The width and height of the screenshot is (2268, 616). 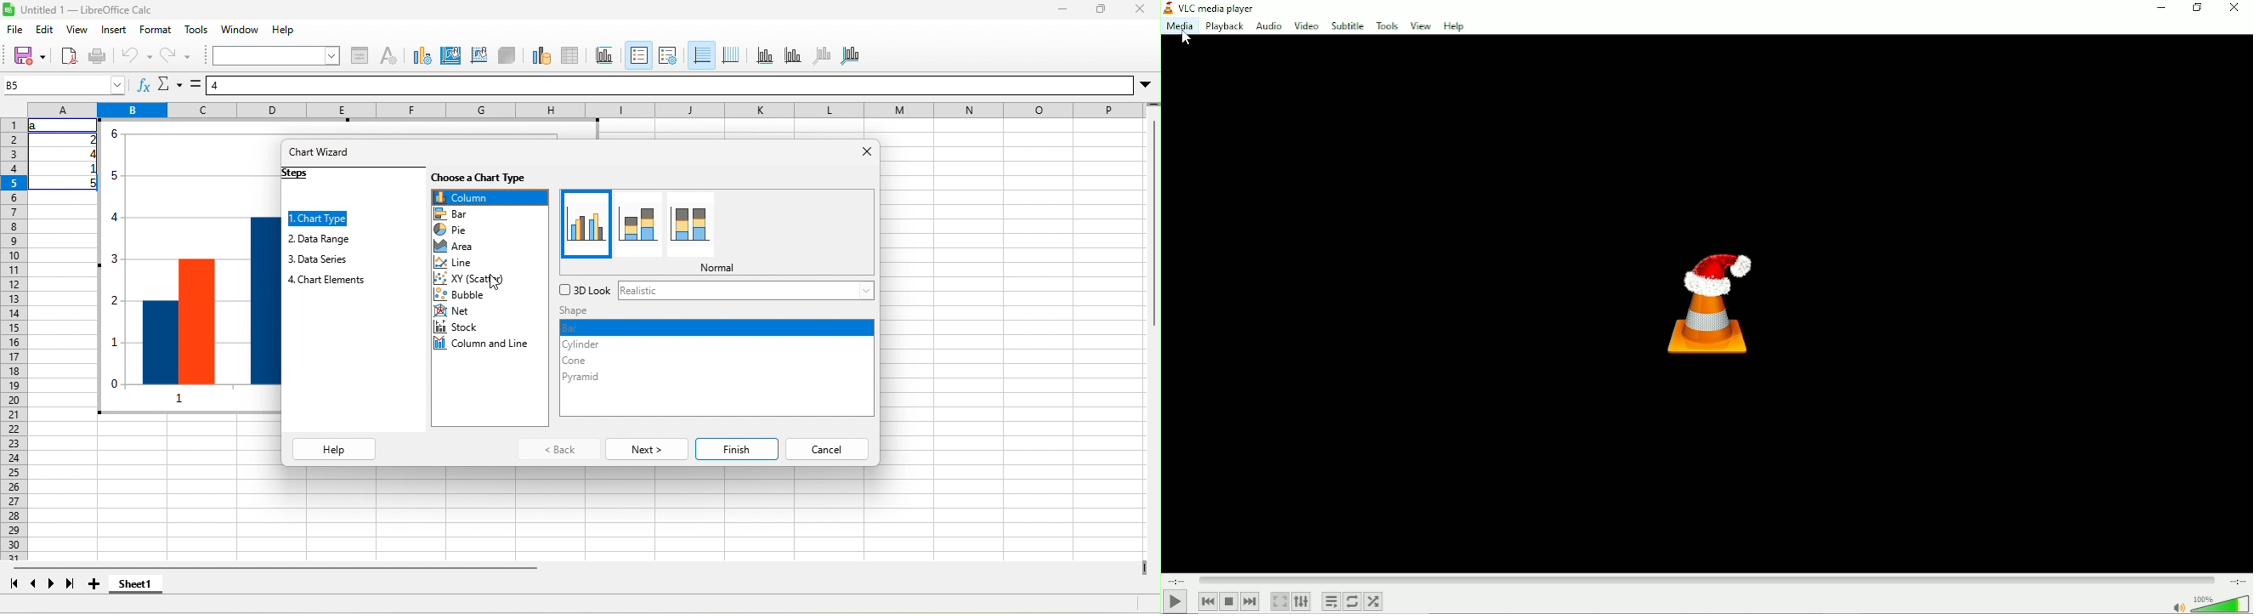 I want to click on Next, so click(x=1251, y=601).